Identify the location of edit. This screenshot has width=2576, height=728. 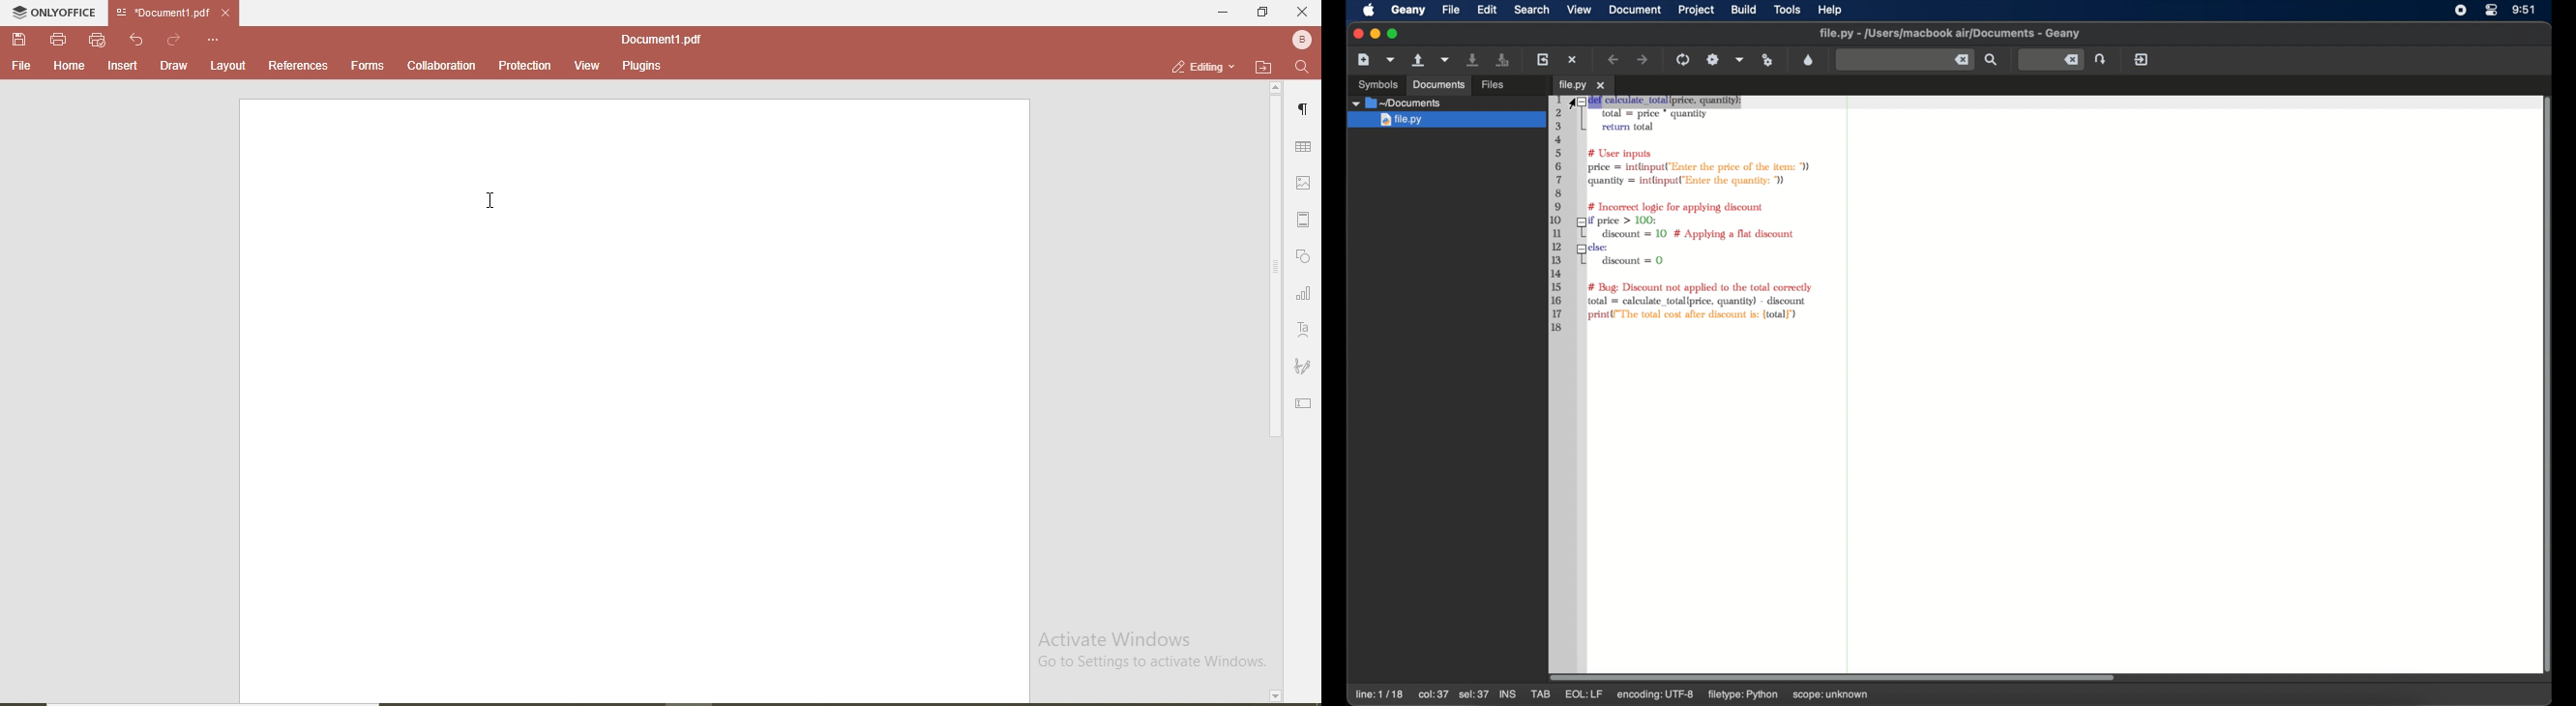
(1486, 10).